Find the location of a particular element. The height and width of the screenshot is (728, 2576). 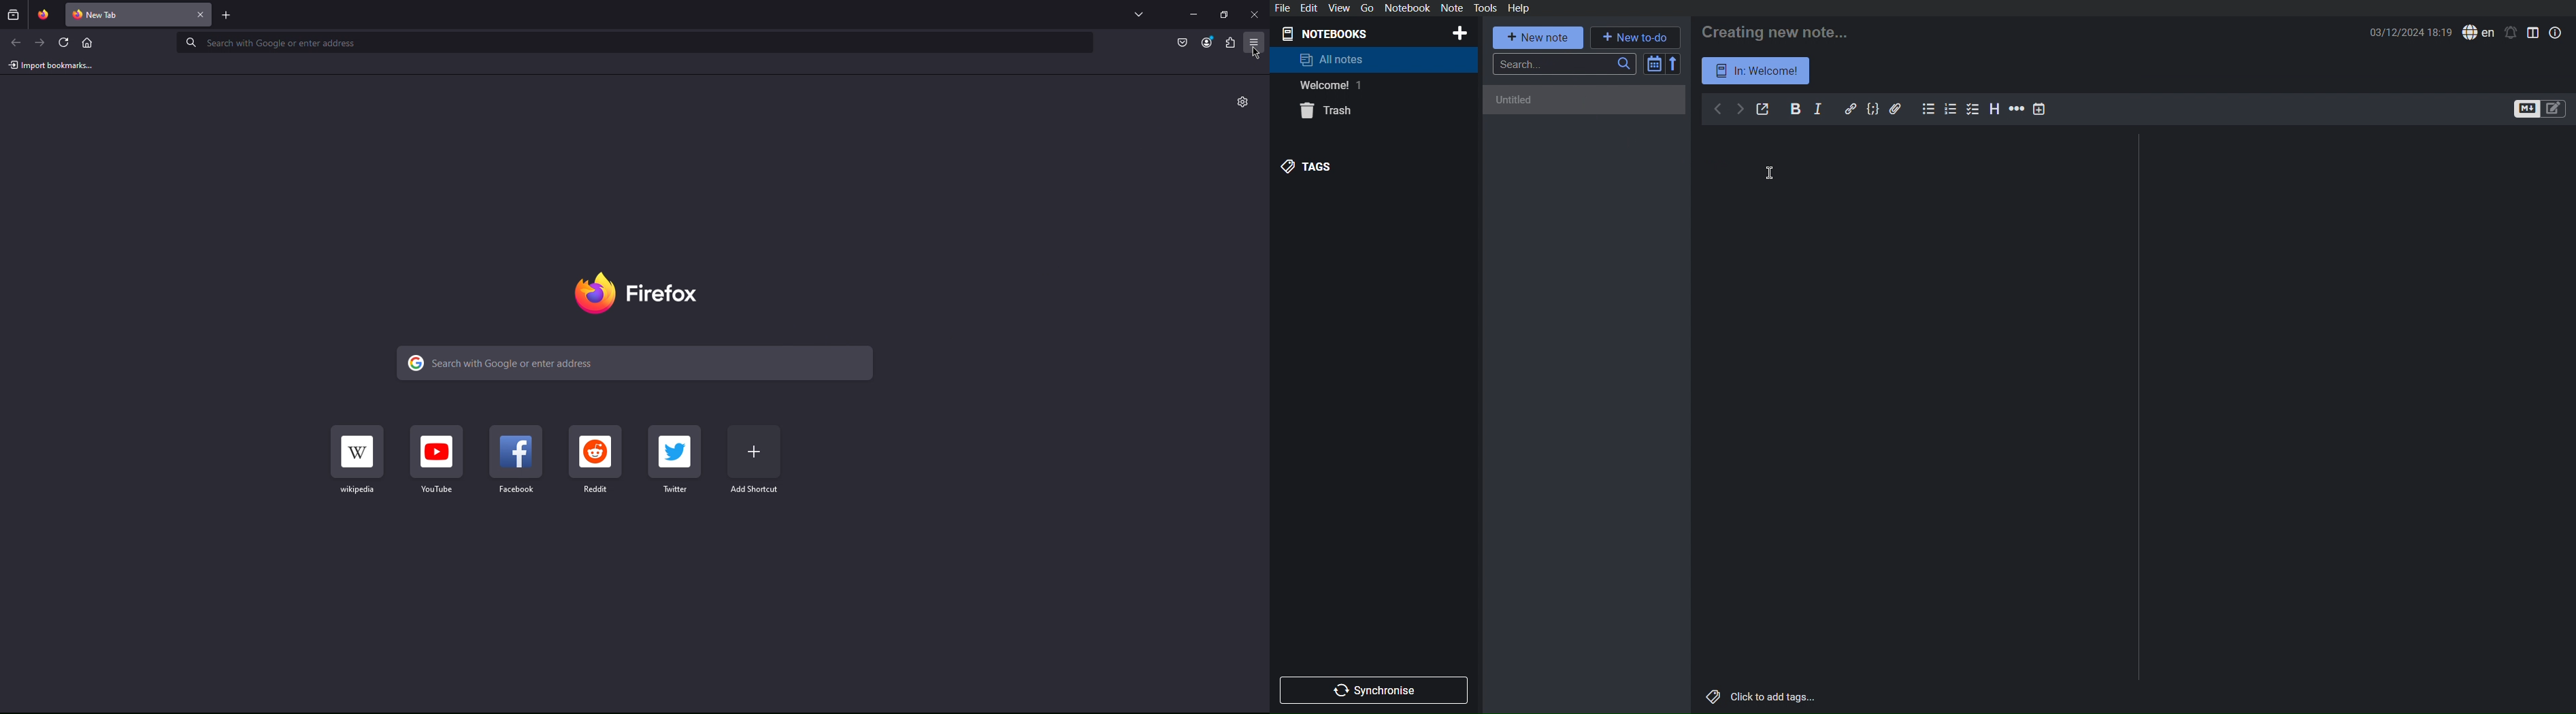

Synchronize is located at coordinates (1376, 688).